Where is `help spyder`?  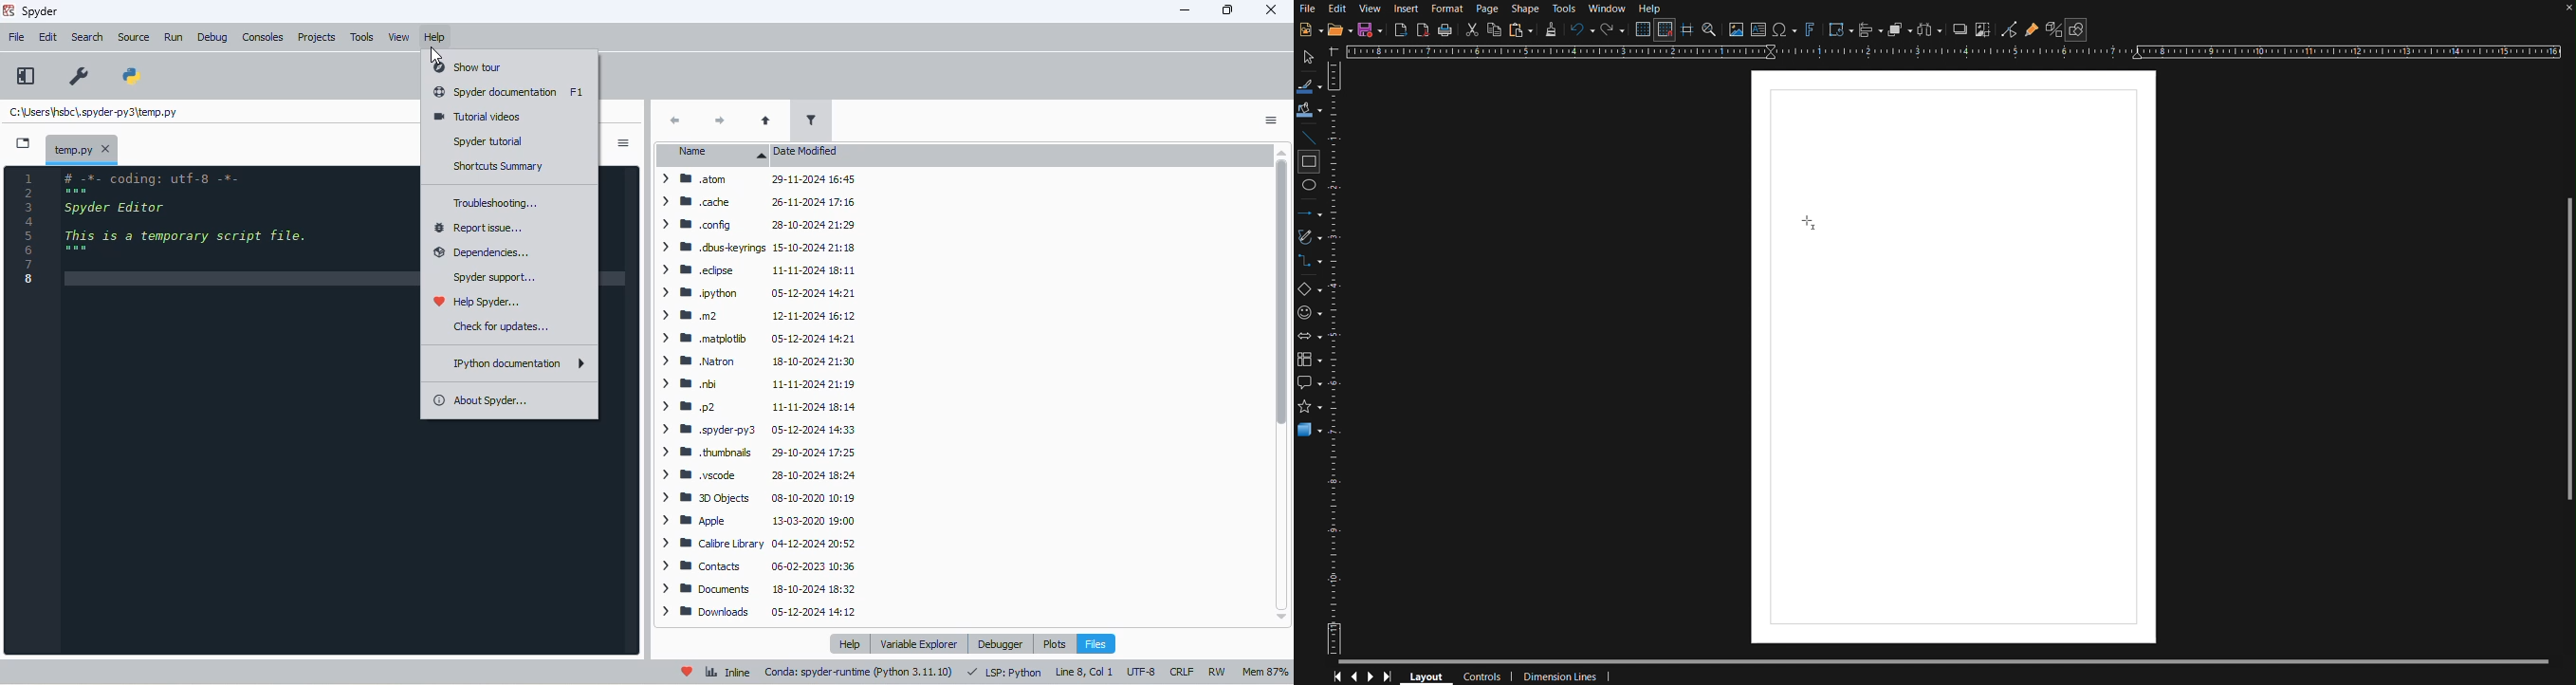 help spyder is located at coordinates (479, 302).